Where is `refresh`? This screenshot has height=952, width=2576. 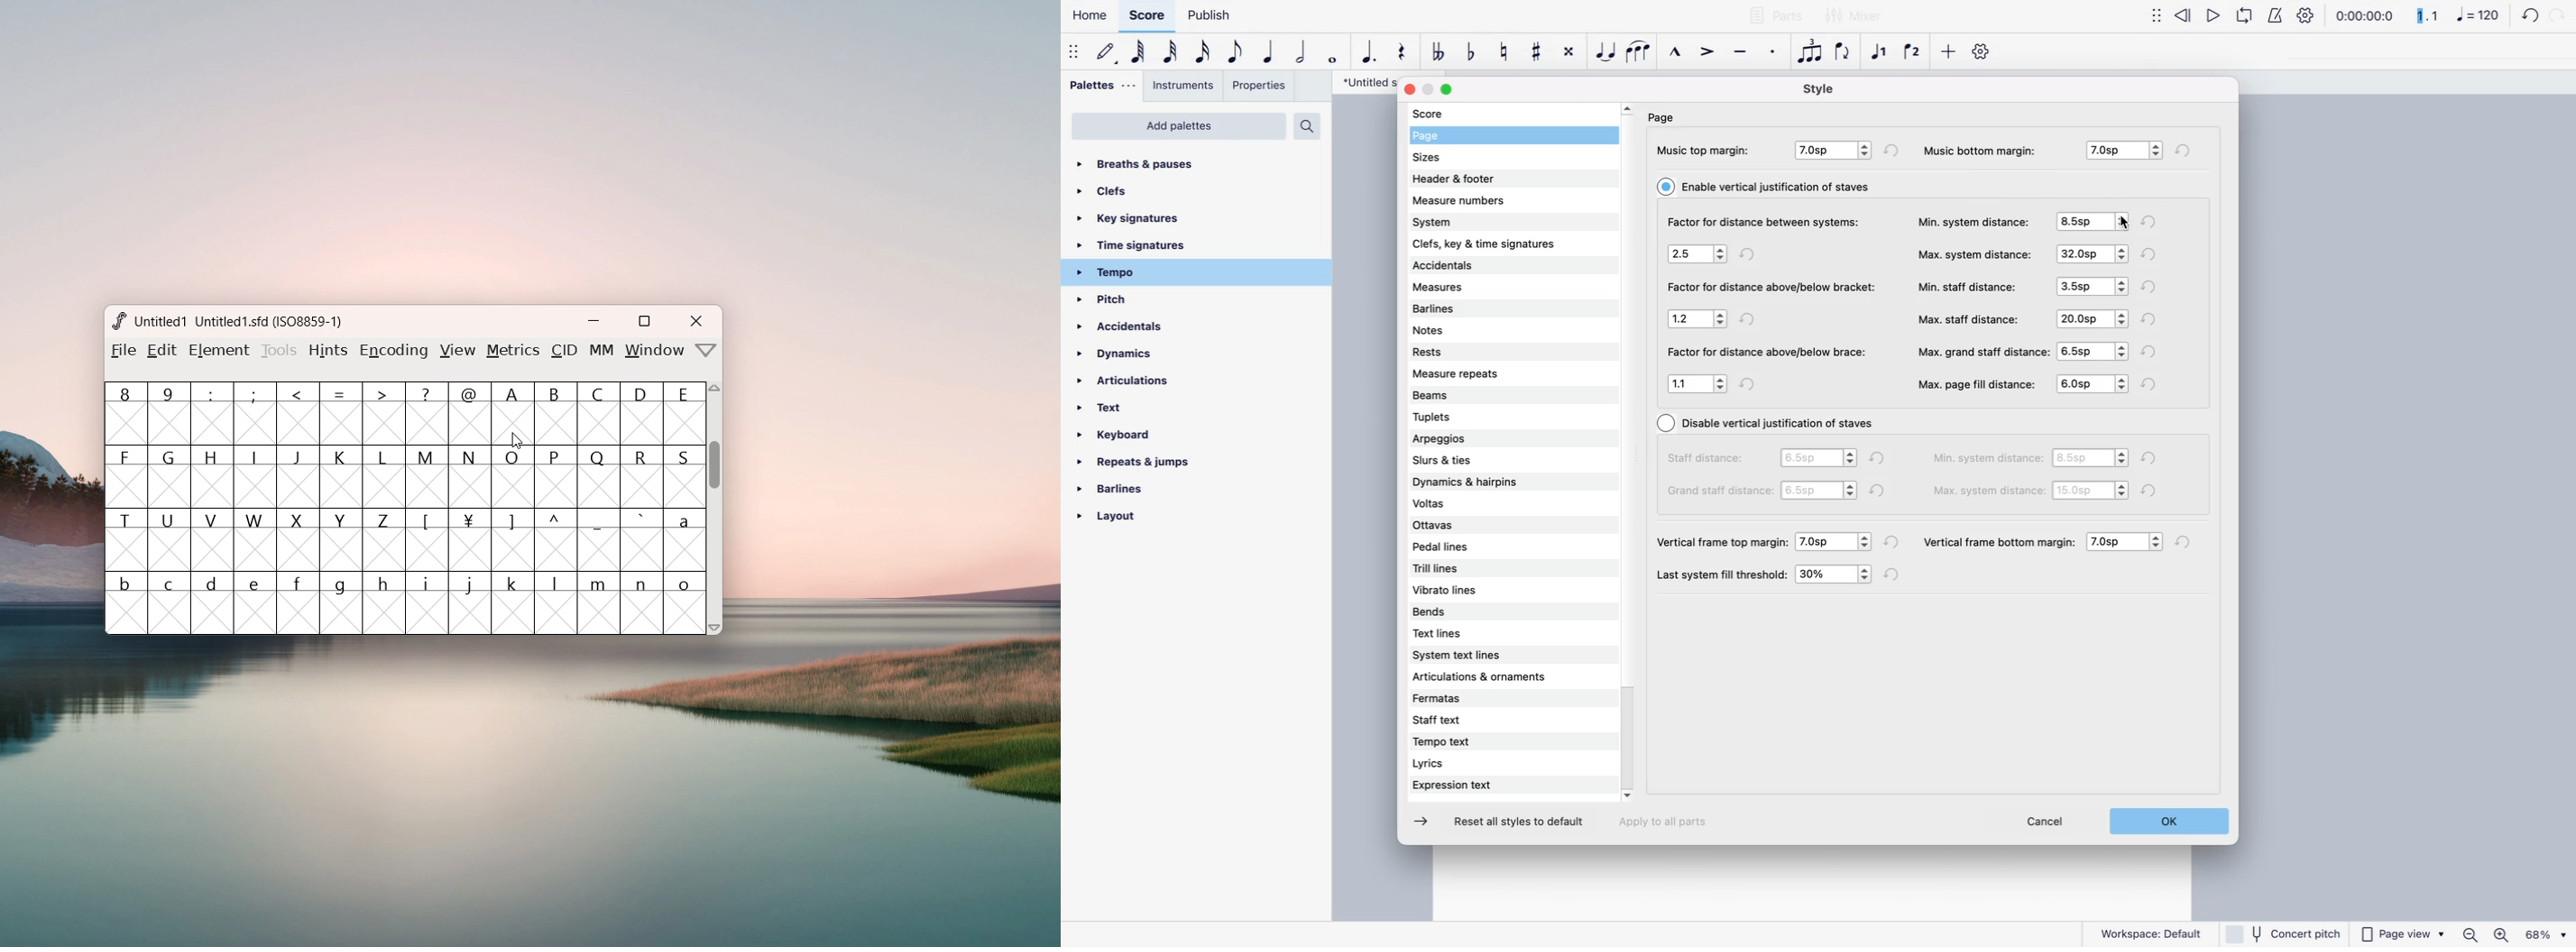 refresh is located at coordinates (2185, 150).